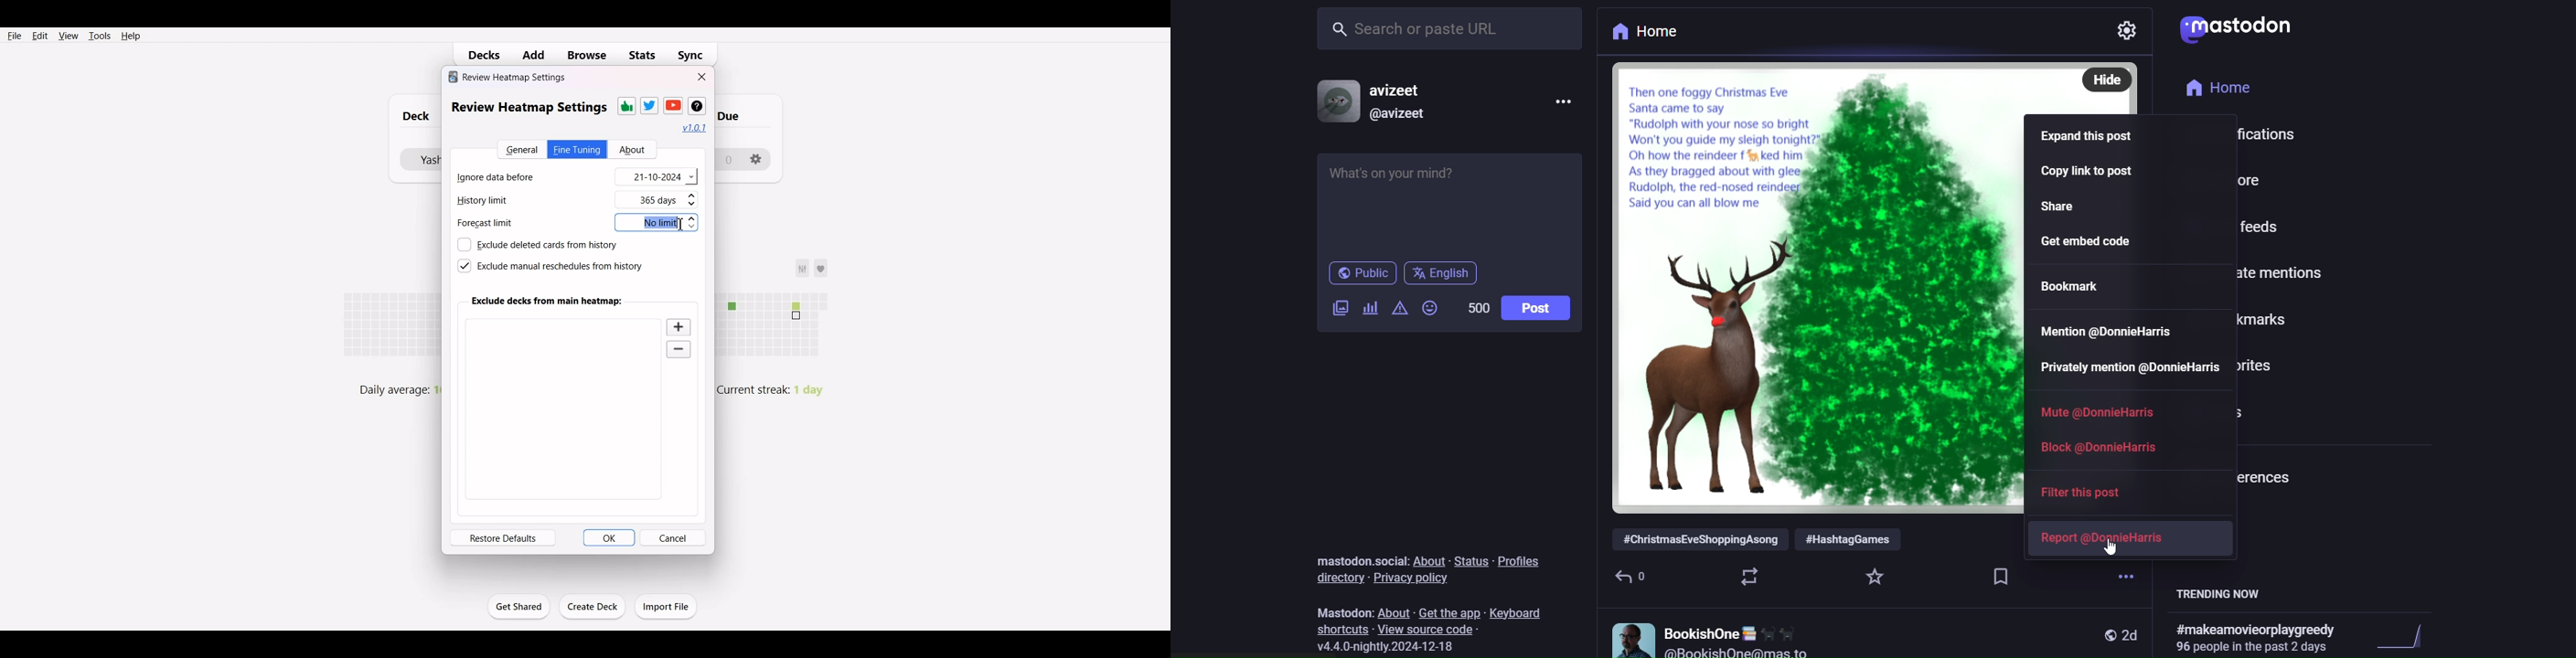 The image size is (2576, 672). What do you see at coordinates (2111, 241) in the screenshot?
I see `get embed code` at bounding box center [2111, 241].